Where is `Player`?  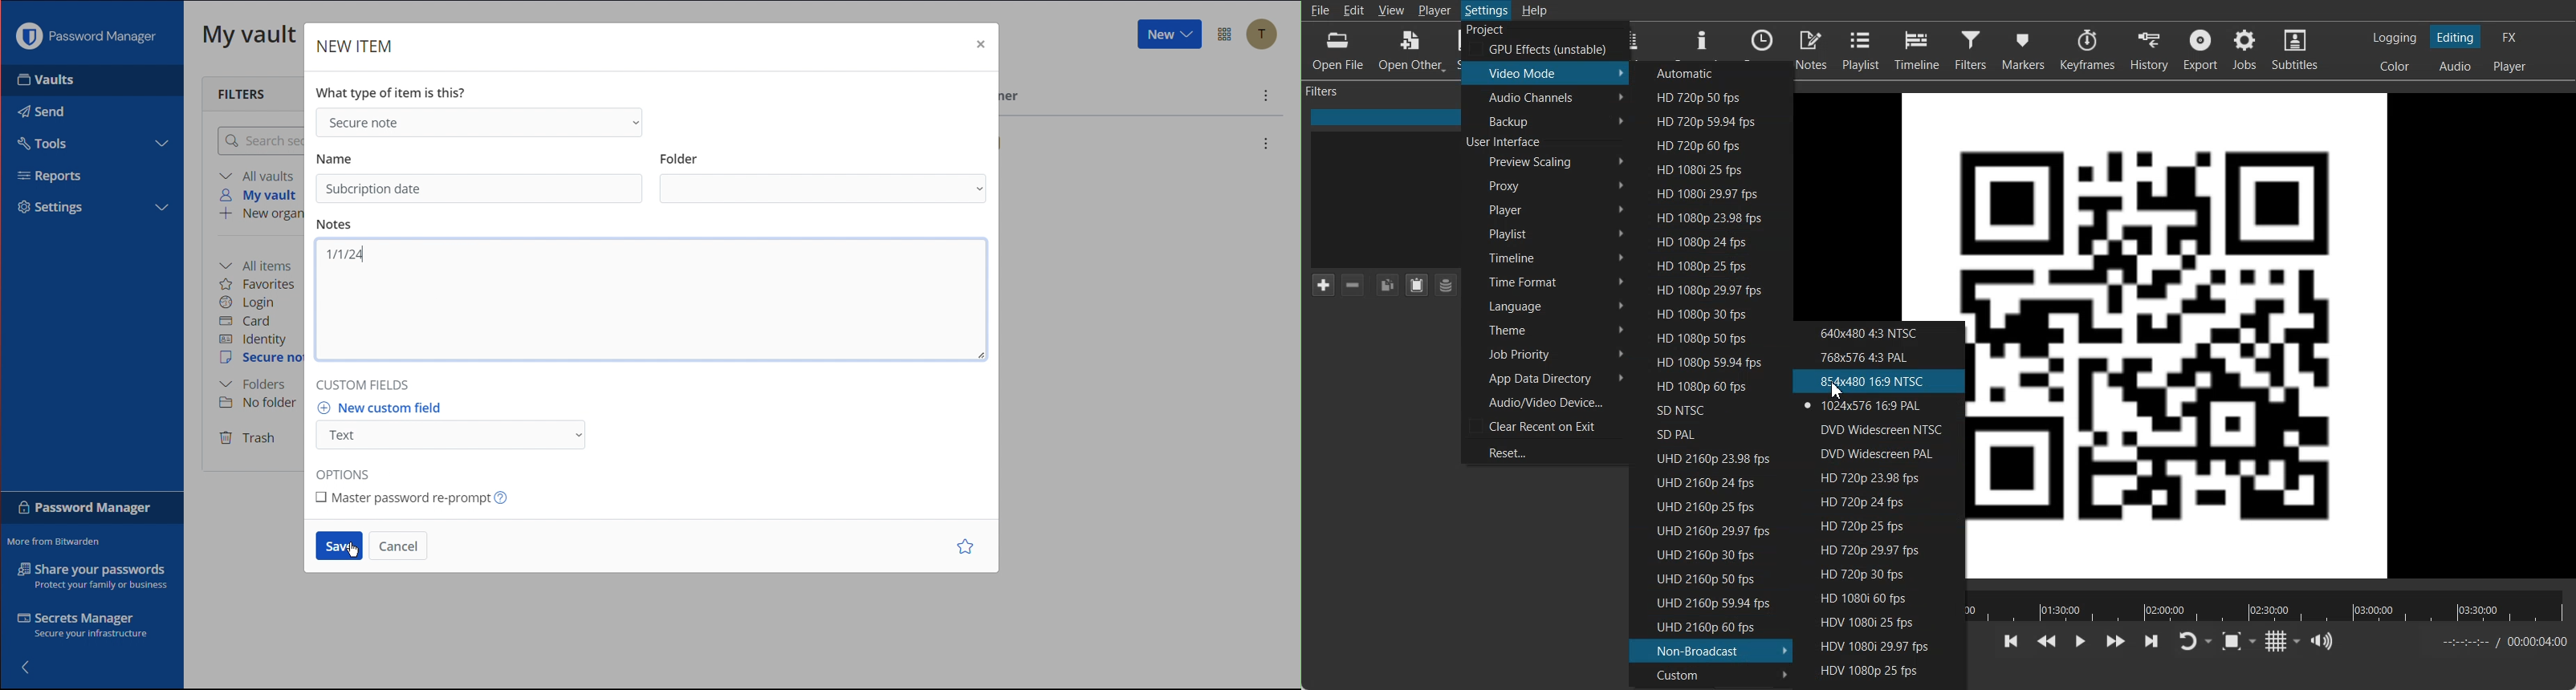
Player is located at coordinates (1546, 209).